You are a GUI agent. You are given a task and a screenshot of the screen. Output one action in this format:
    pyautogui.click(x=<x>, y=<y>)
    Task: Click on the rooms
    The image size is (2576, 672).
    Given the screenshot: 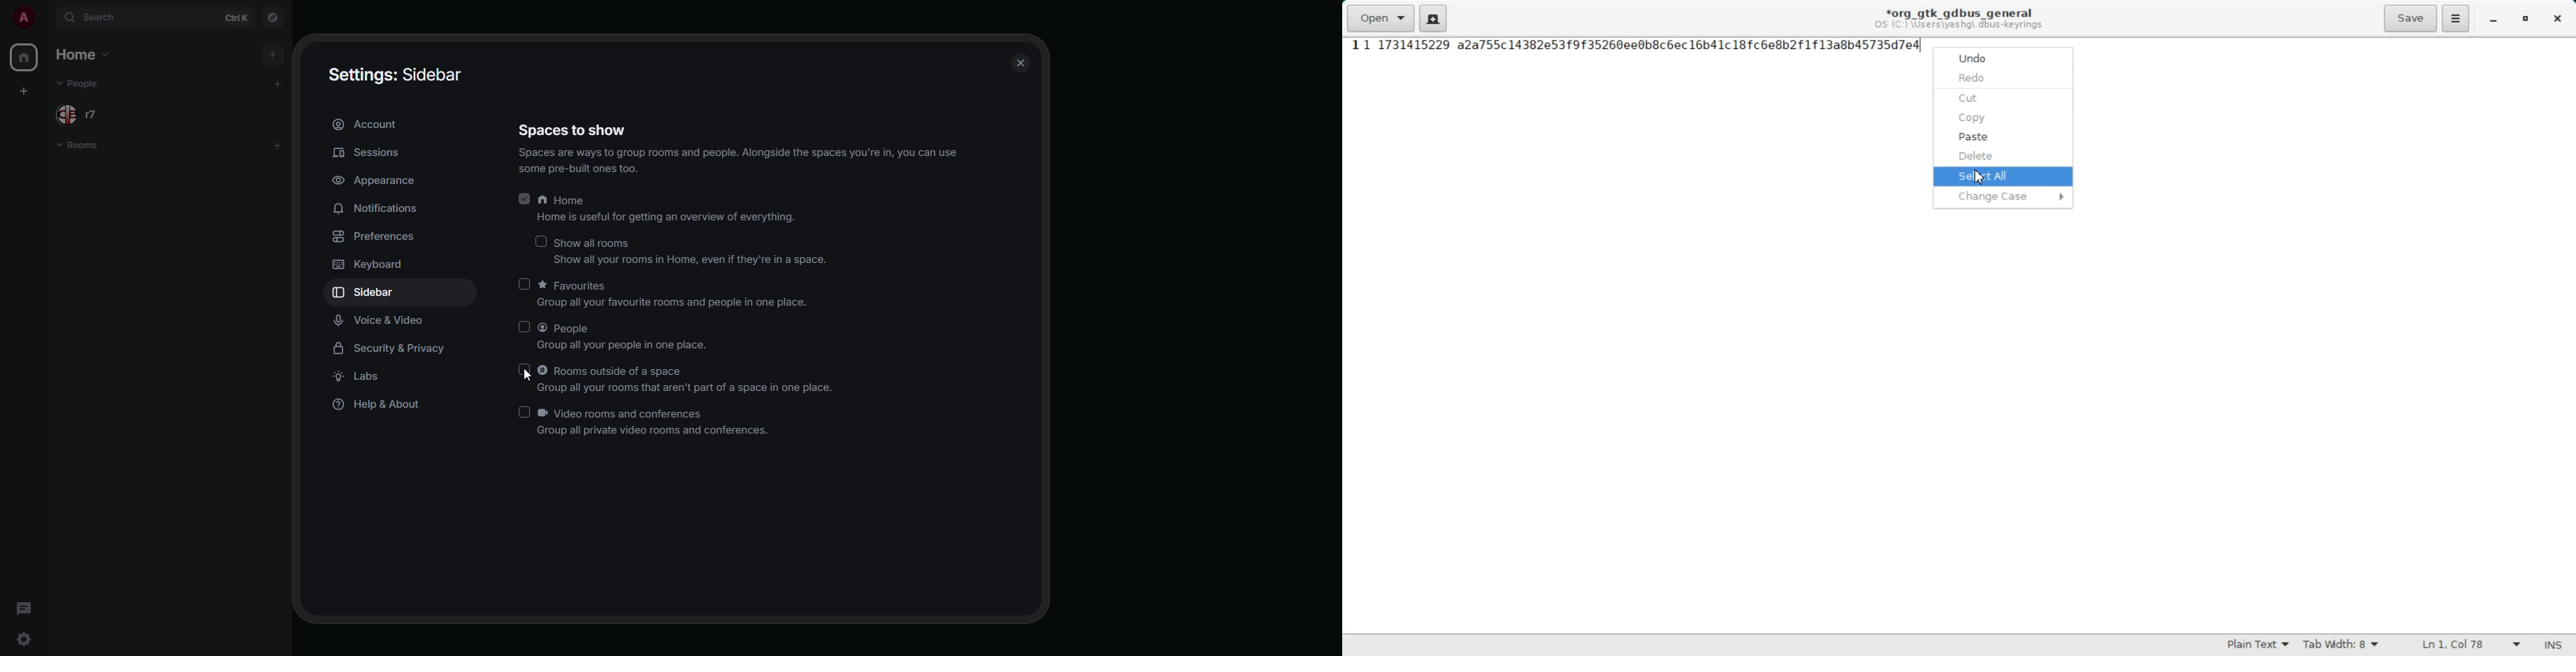 What is the action you would take?
    pyautogui.click(x=82, y=147)
    